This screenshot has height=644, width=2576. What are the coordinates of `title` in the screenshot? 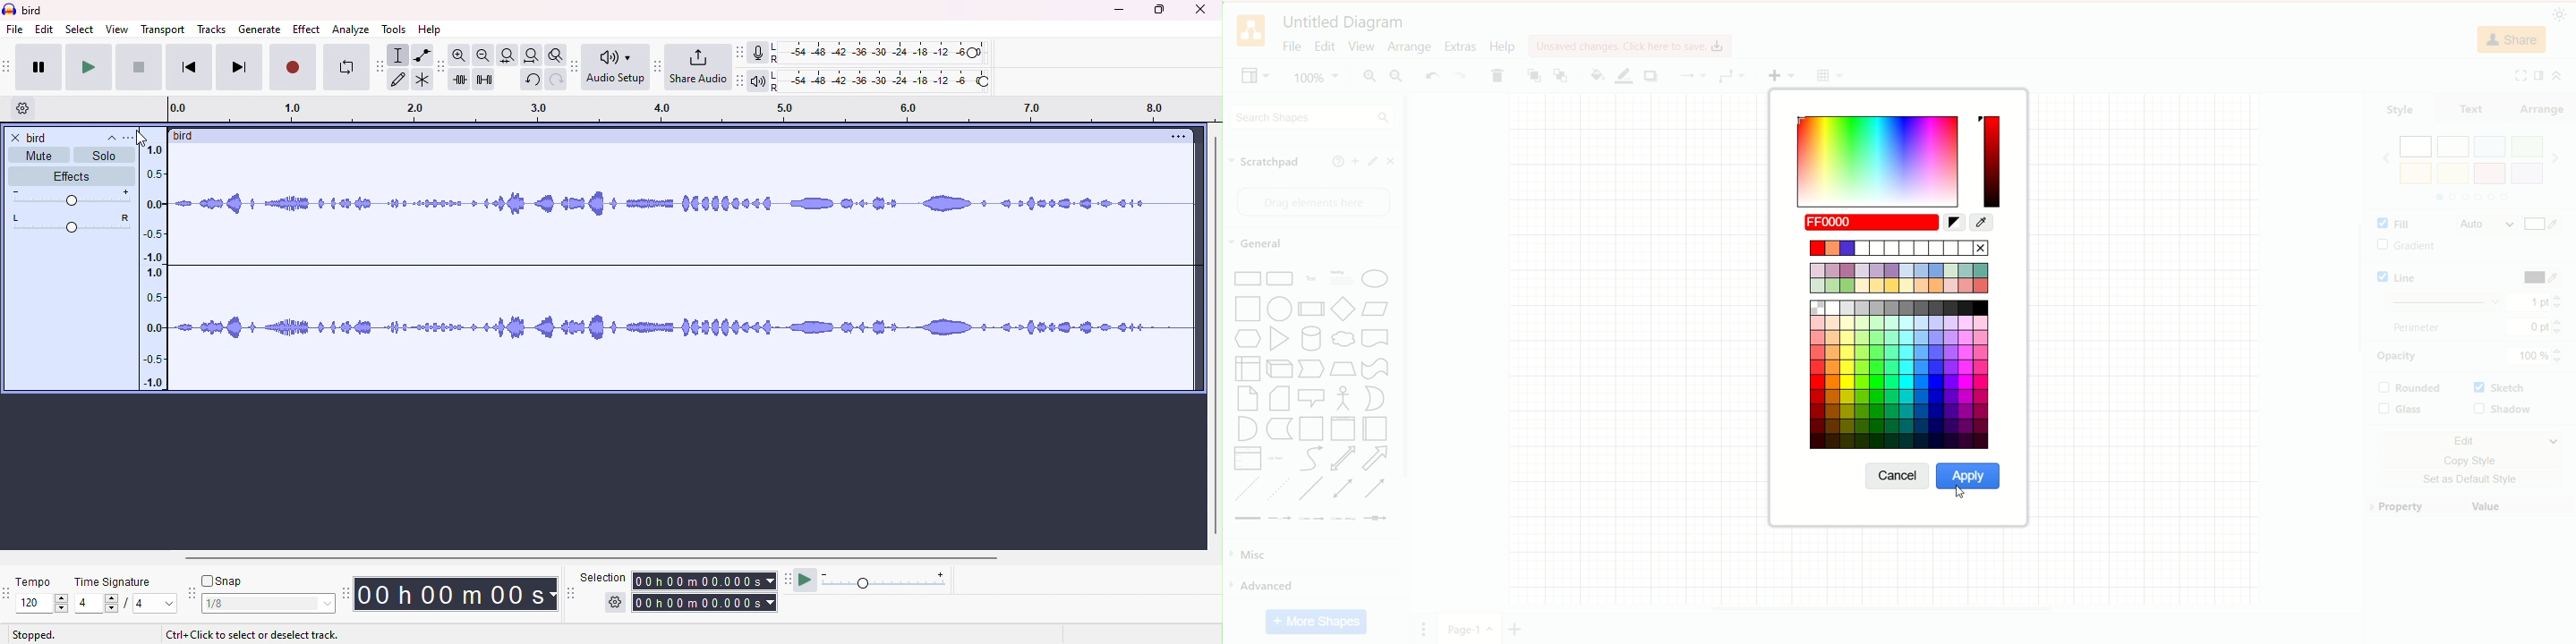 It's located at (38, 11).